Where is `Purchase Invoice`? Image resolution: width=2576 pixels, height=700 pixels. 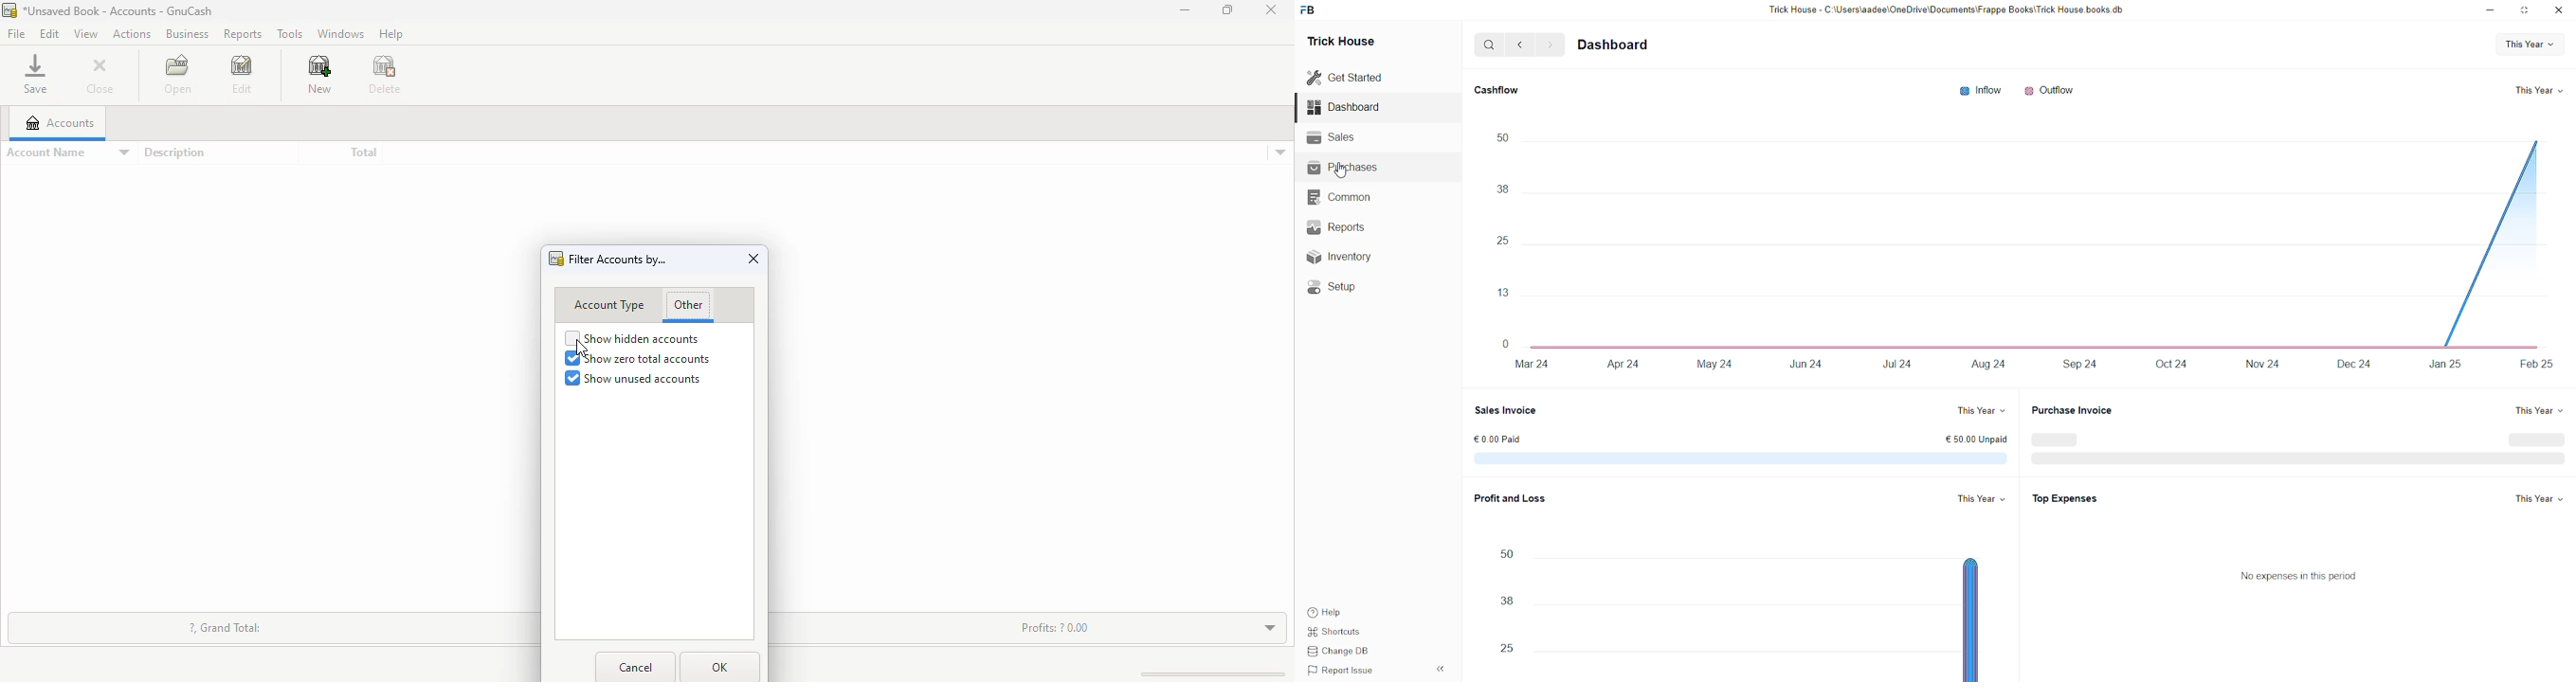
Purchase Invoice is located at coordinates (2077, 410).